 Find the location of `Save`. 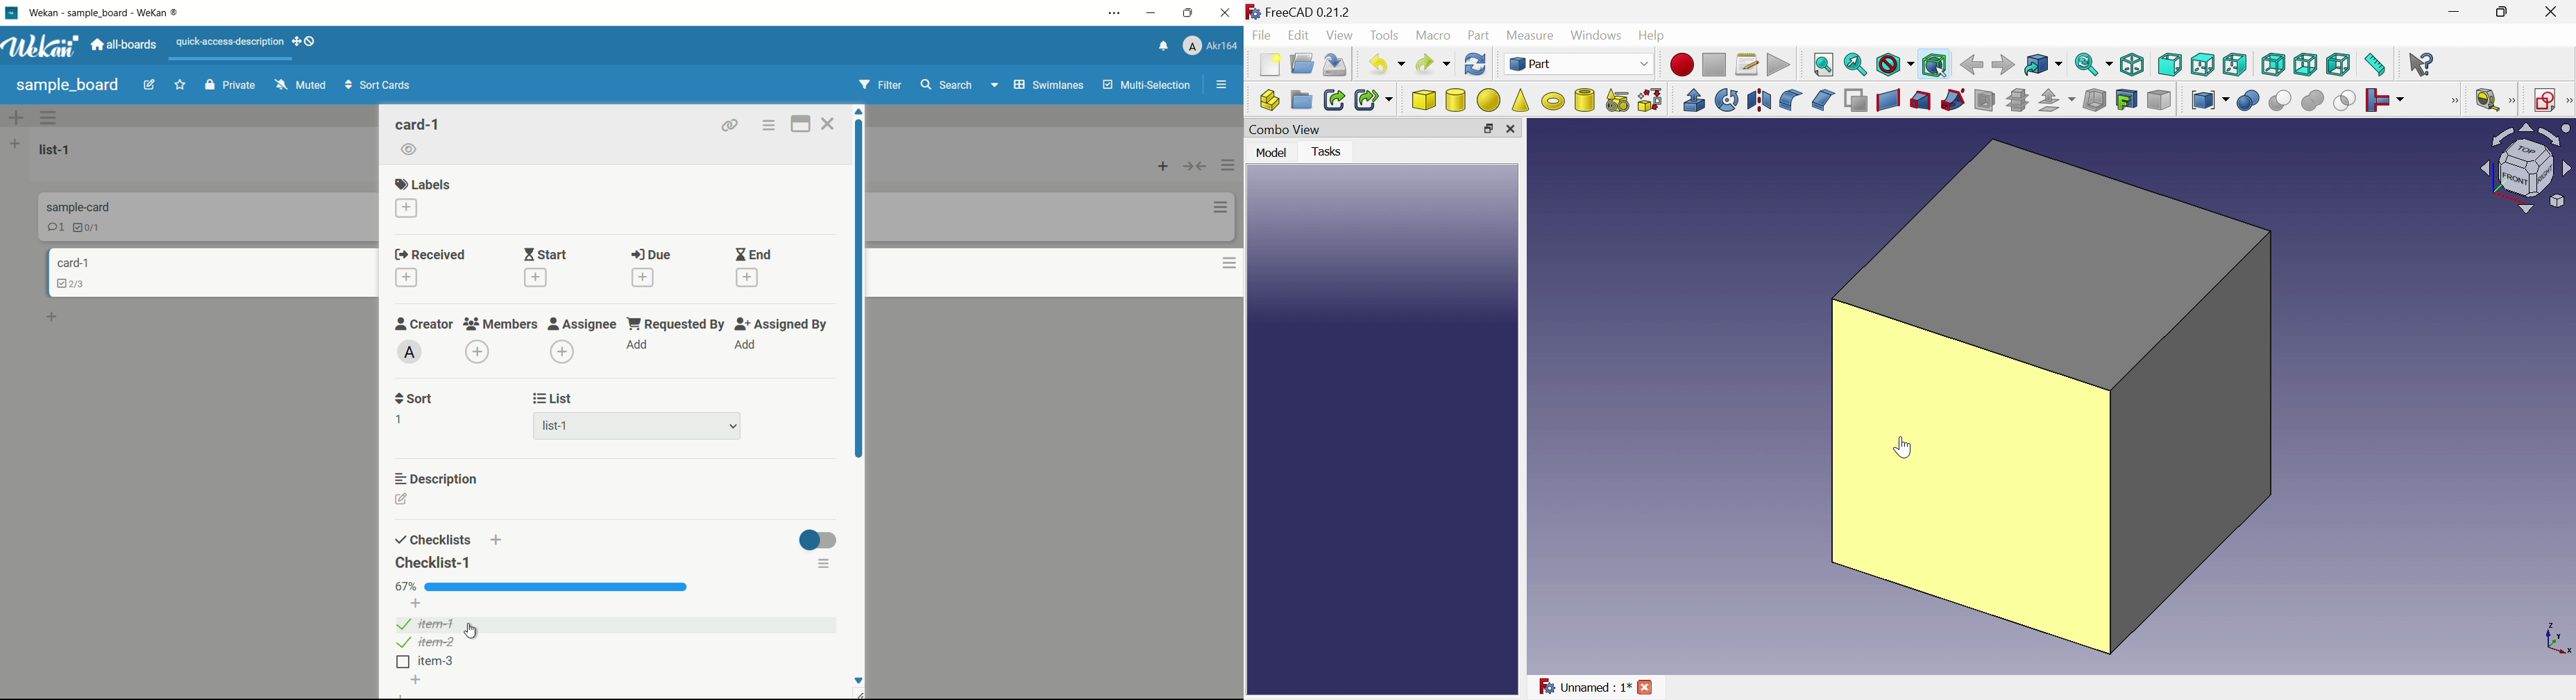

Save is located at coordinates (1336, 65).